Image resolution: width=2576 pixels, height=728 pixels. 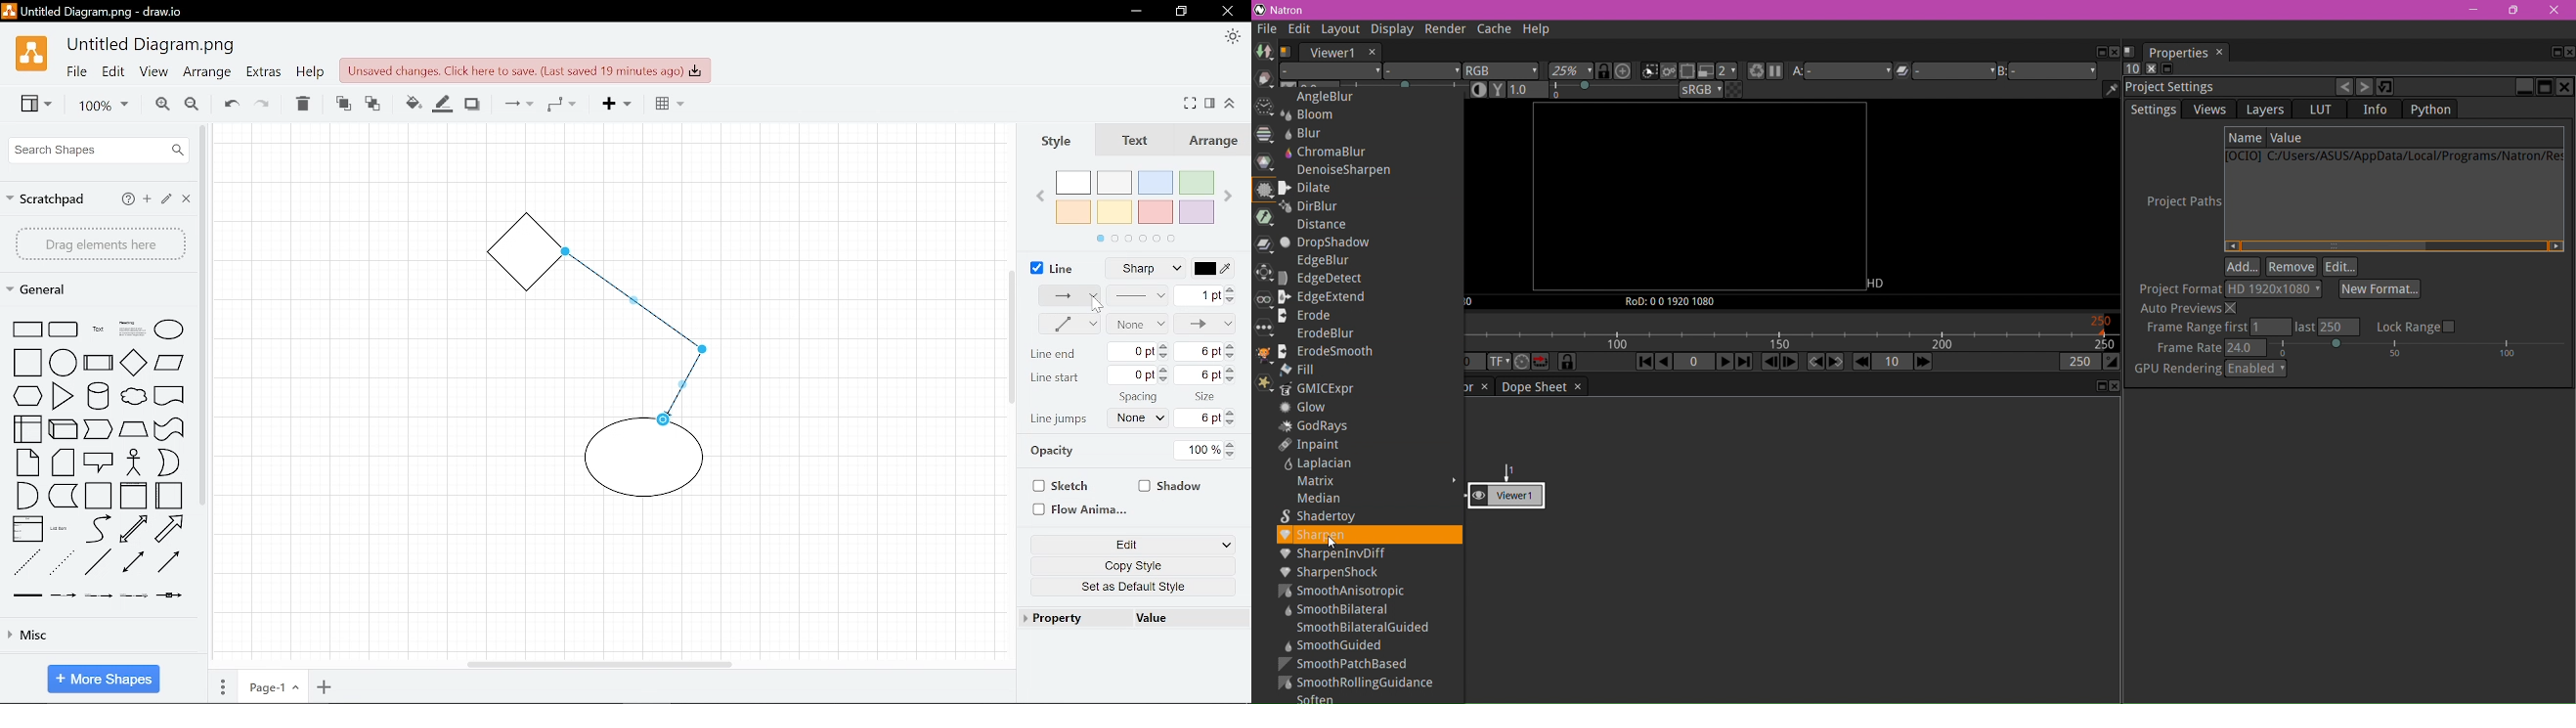 I want to click on shape, so click(x=137, y=564).